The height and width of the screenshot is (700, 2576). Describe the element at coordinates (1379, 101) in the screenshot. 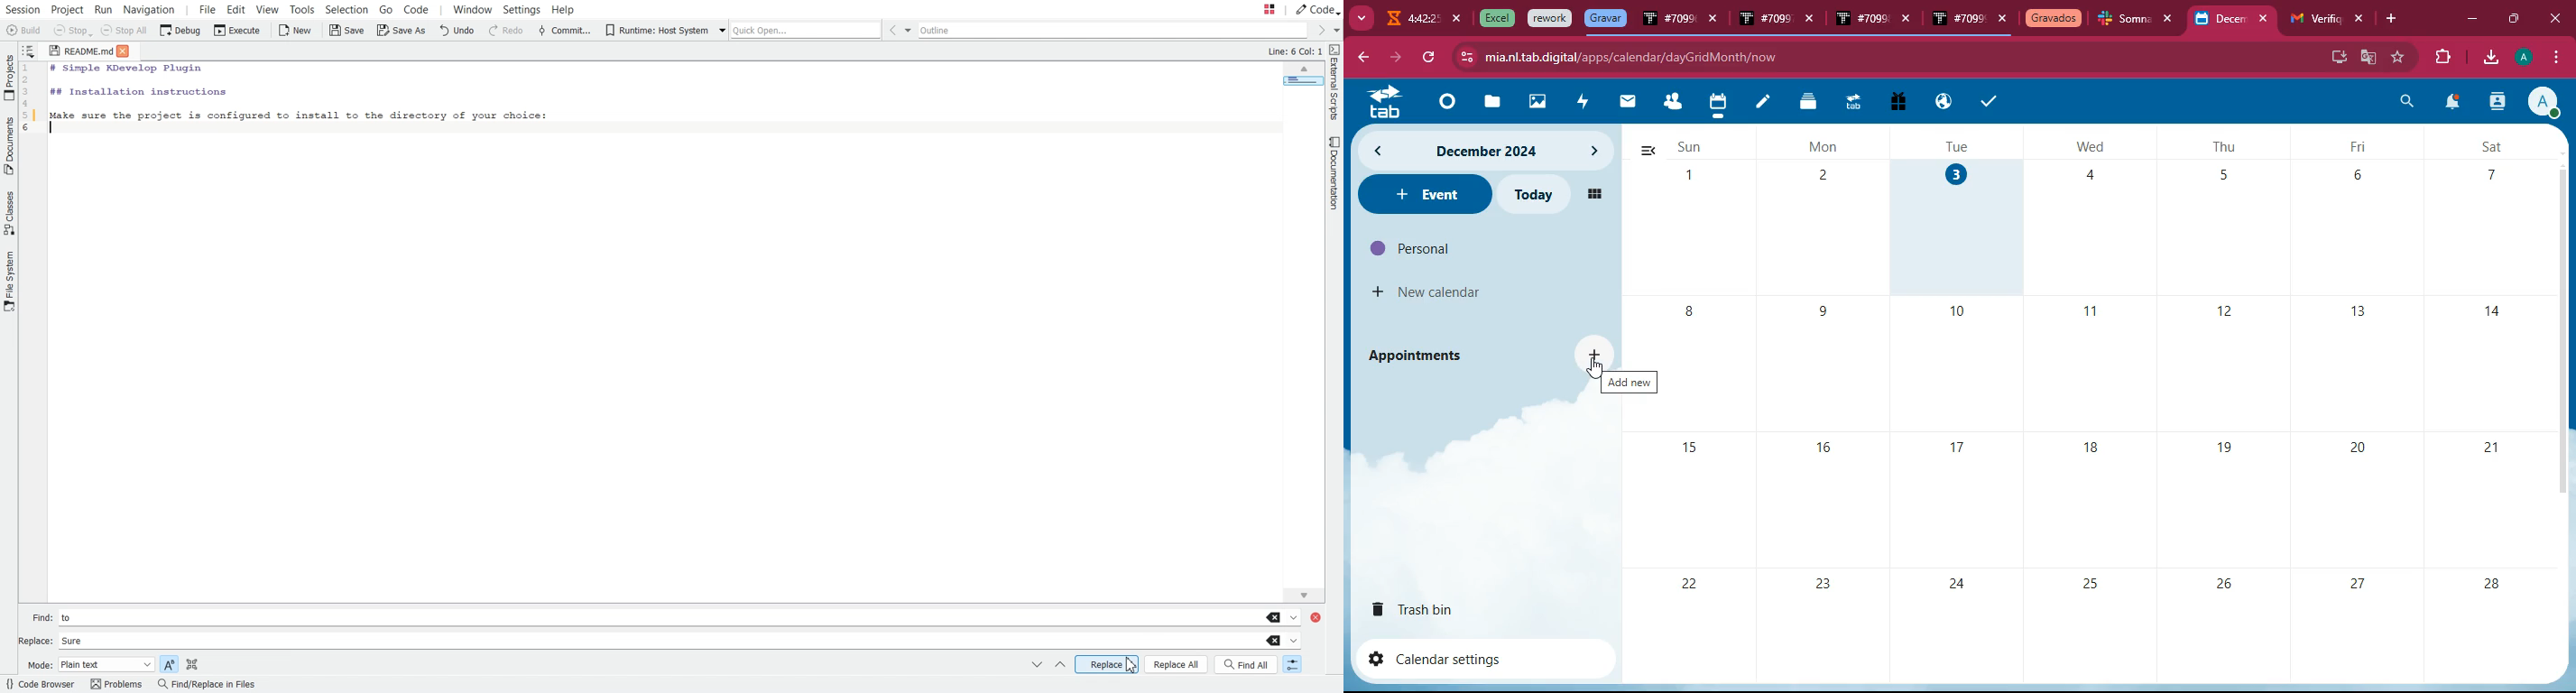

I see `tab` at that location.